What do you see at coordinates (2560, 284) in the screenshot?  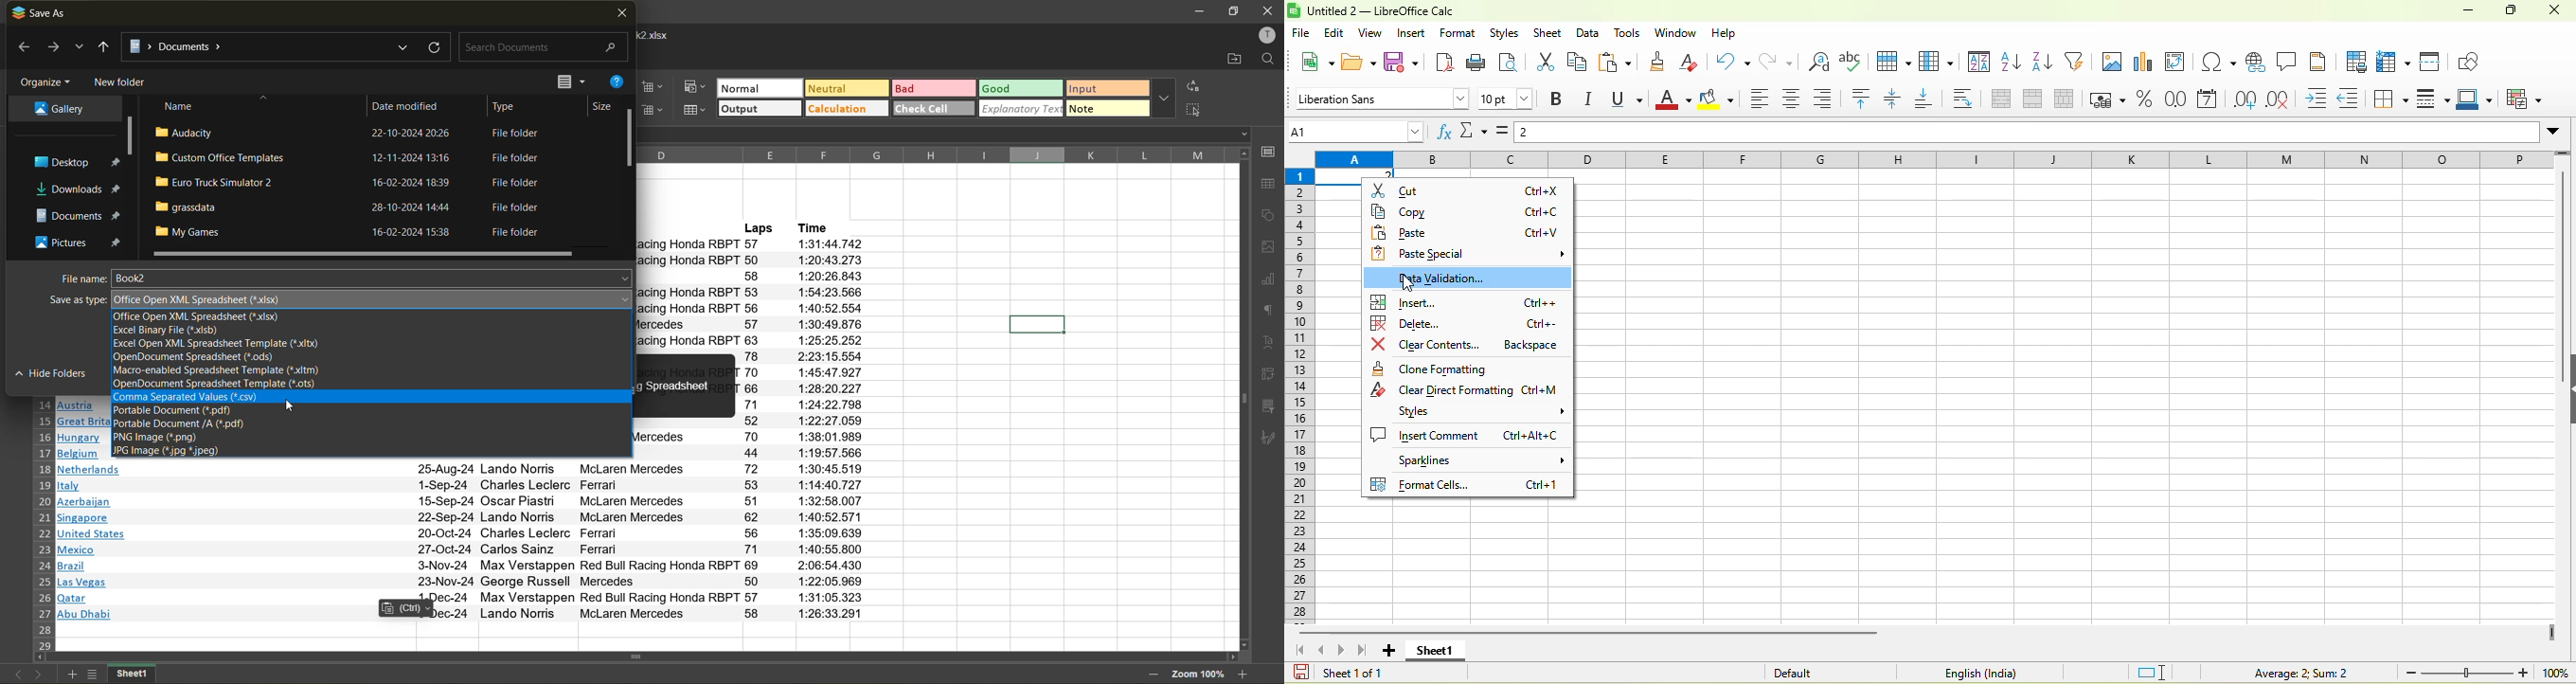 I see `vertical scroll bar` at bounding box center [2560, 284].